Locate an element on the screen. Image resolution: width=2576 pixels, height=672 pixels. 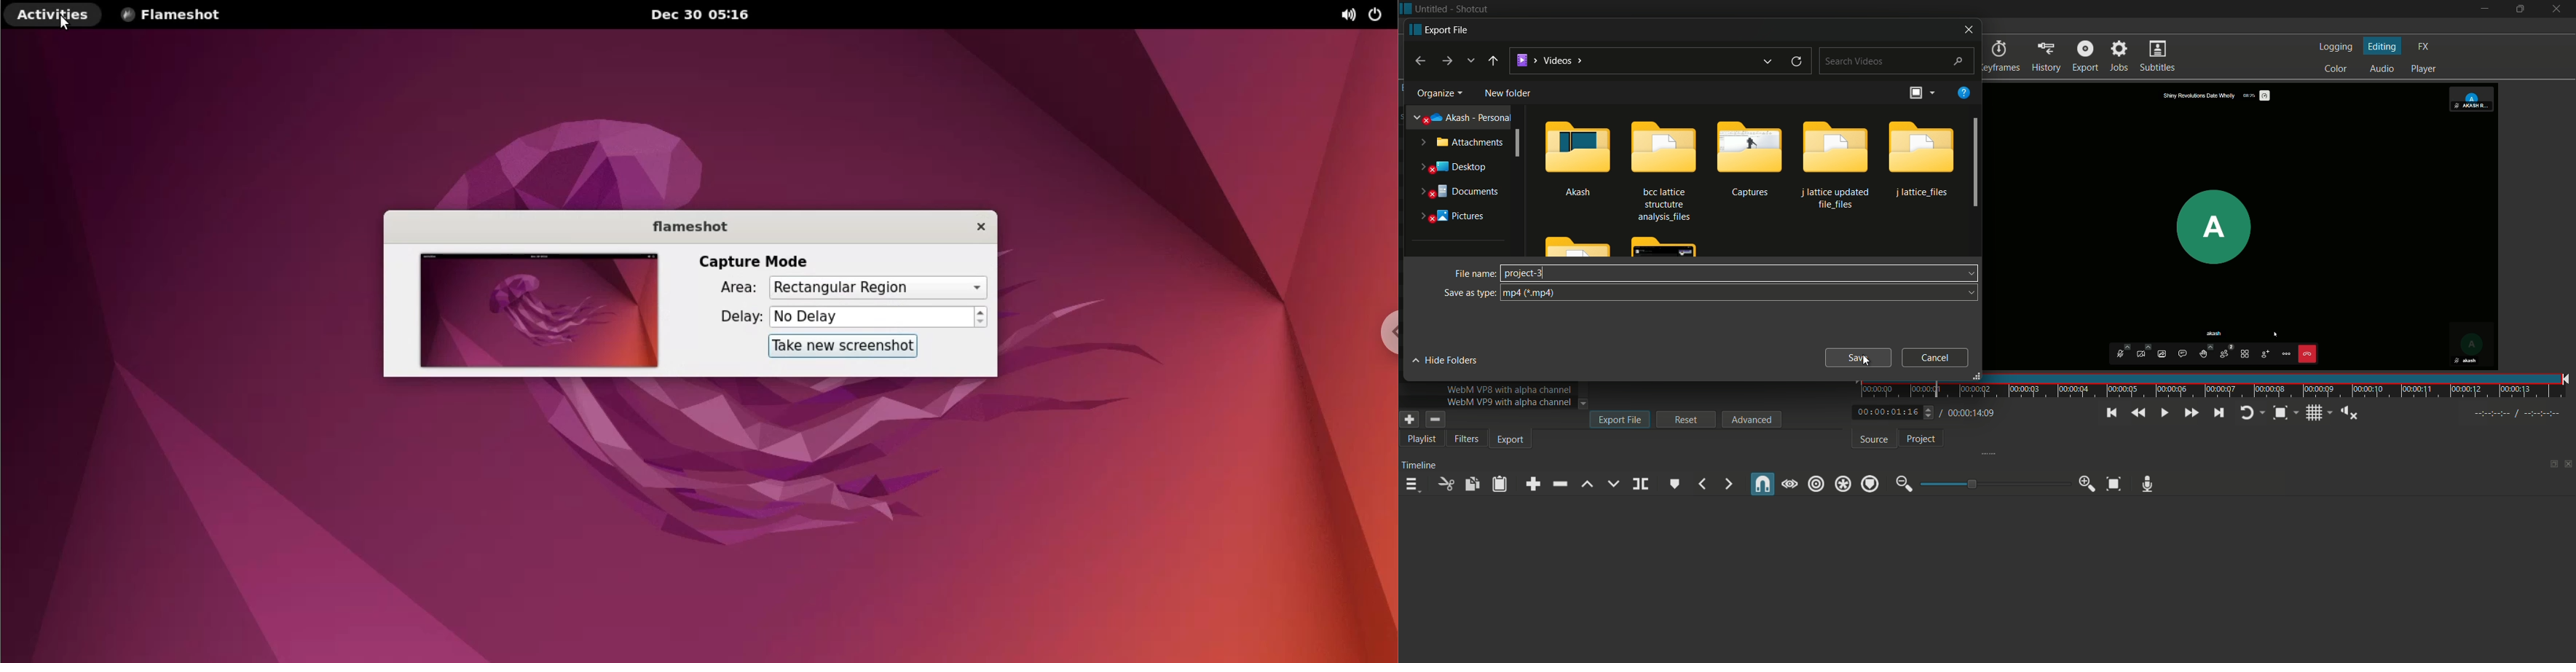
get help is located at coordinates (1964, 93).